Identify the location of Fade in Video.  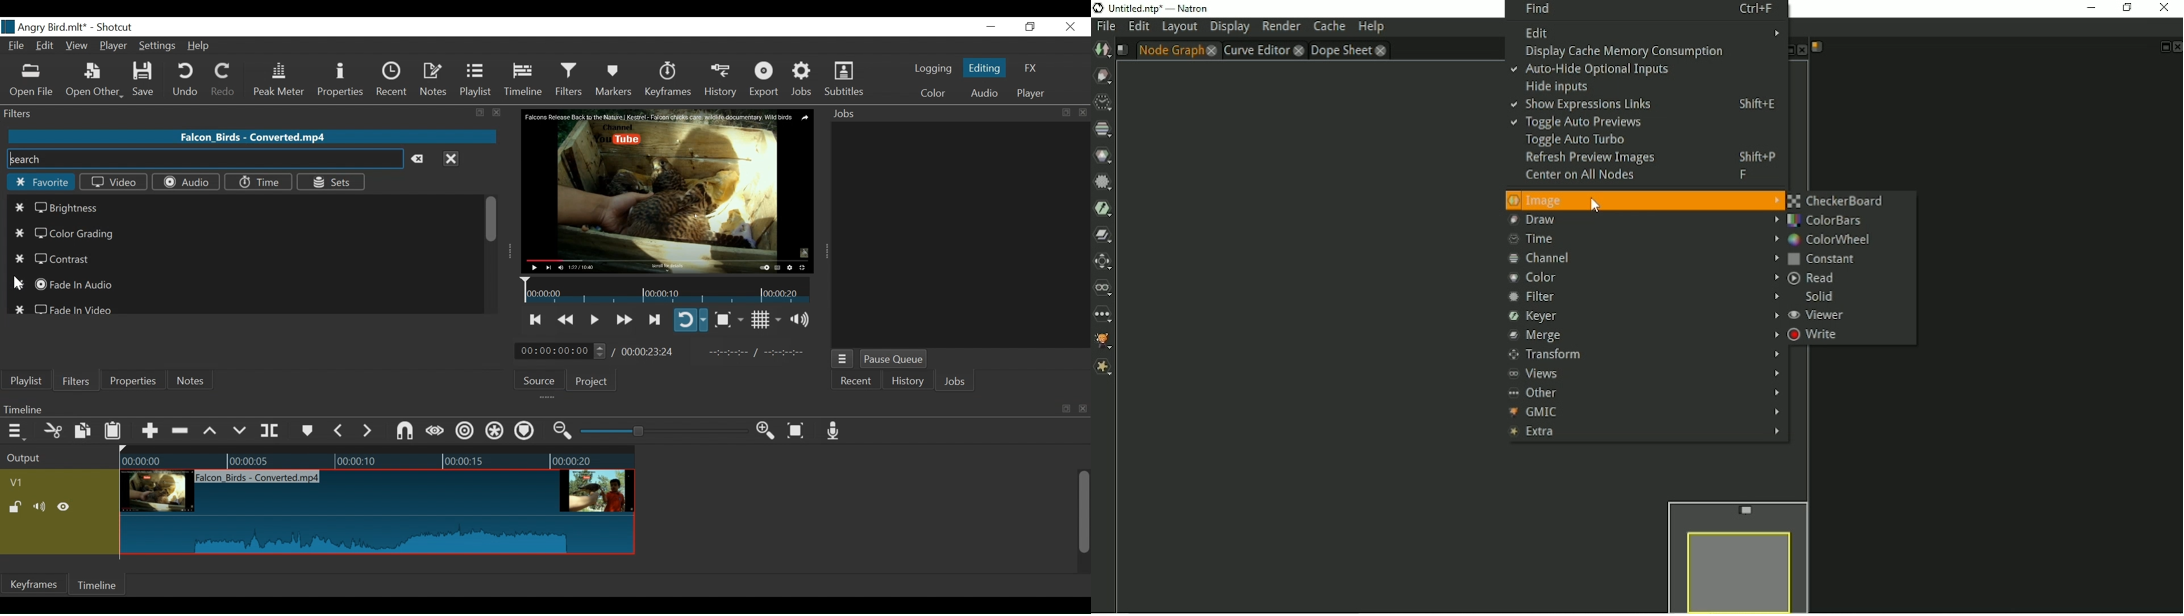
(65, 307).